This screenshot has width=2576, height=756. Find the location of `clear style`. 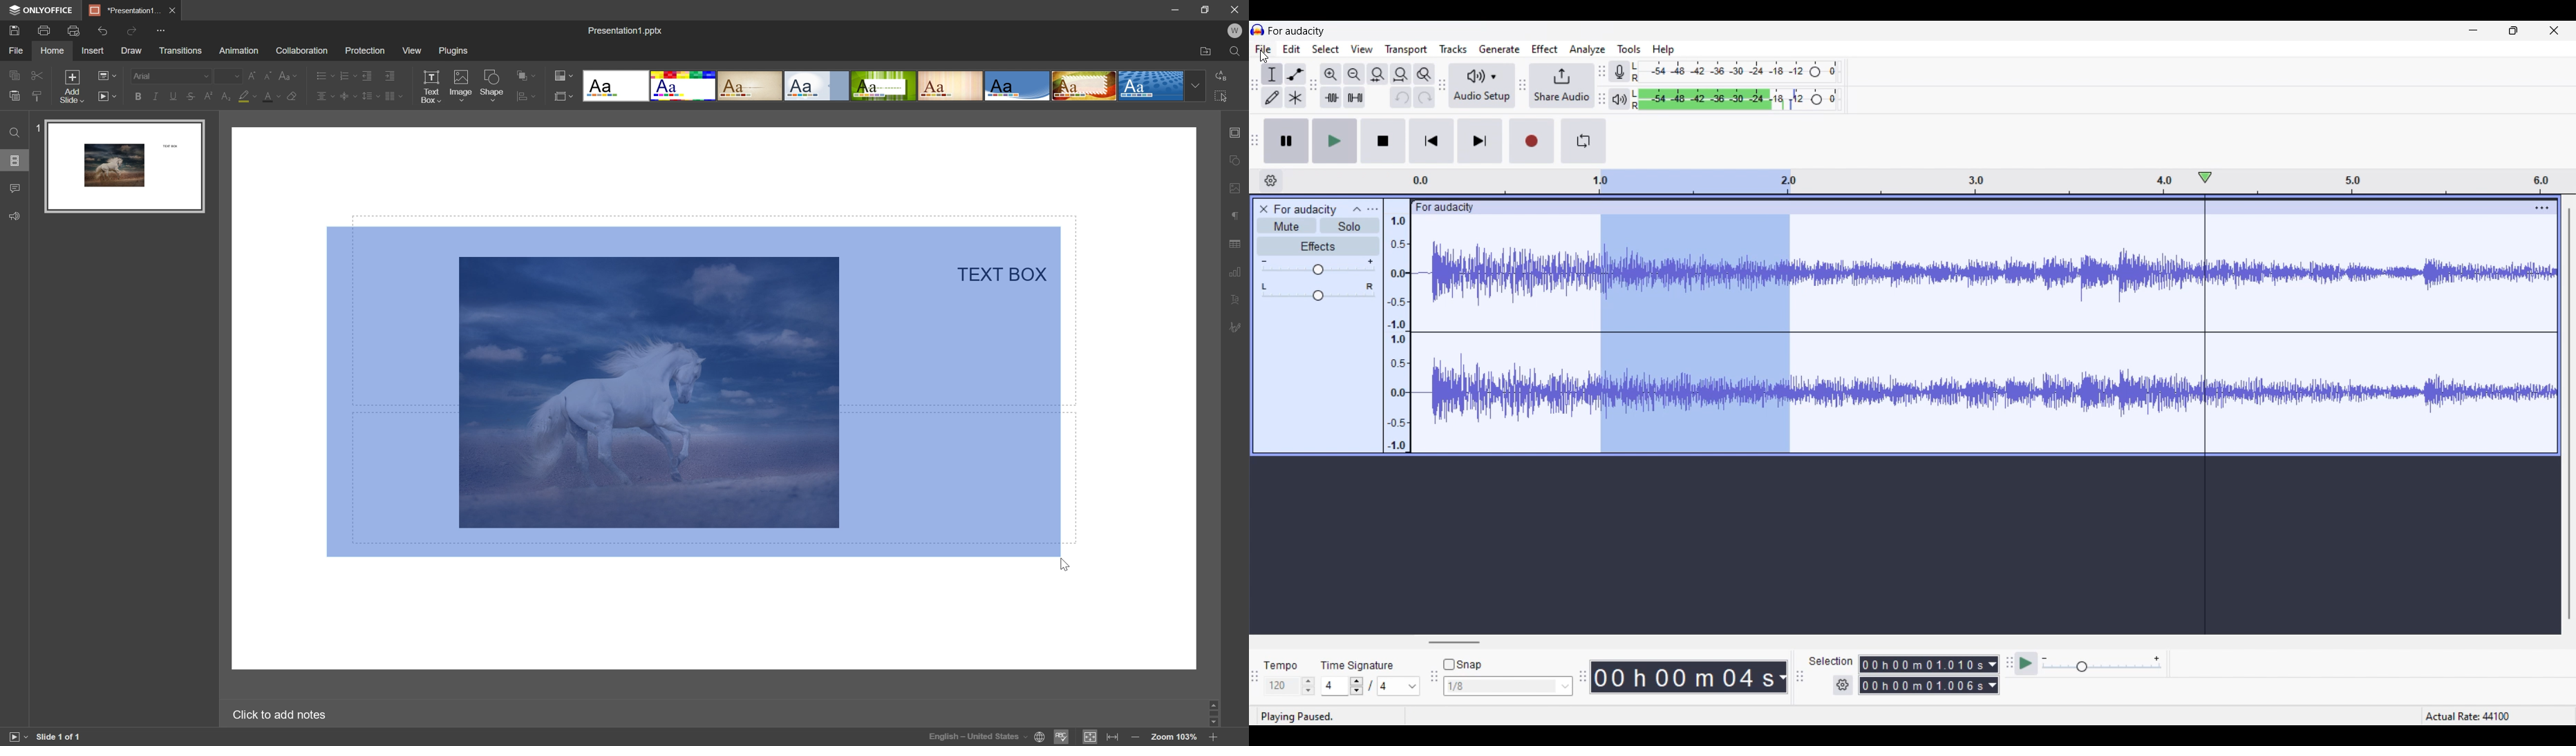

clear style is located at coordinates (294, 97).